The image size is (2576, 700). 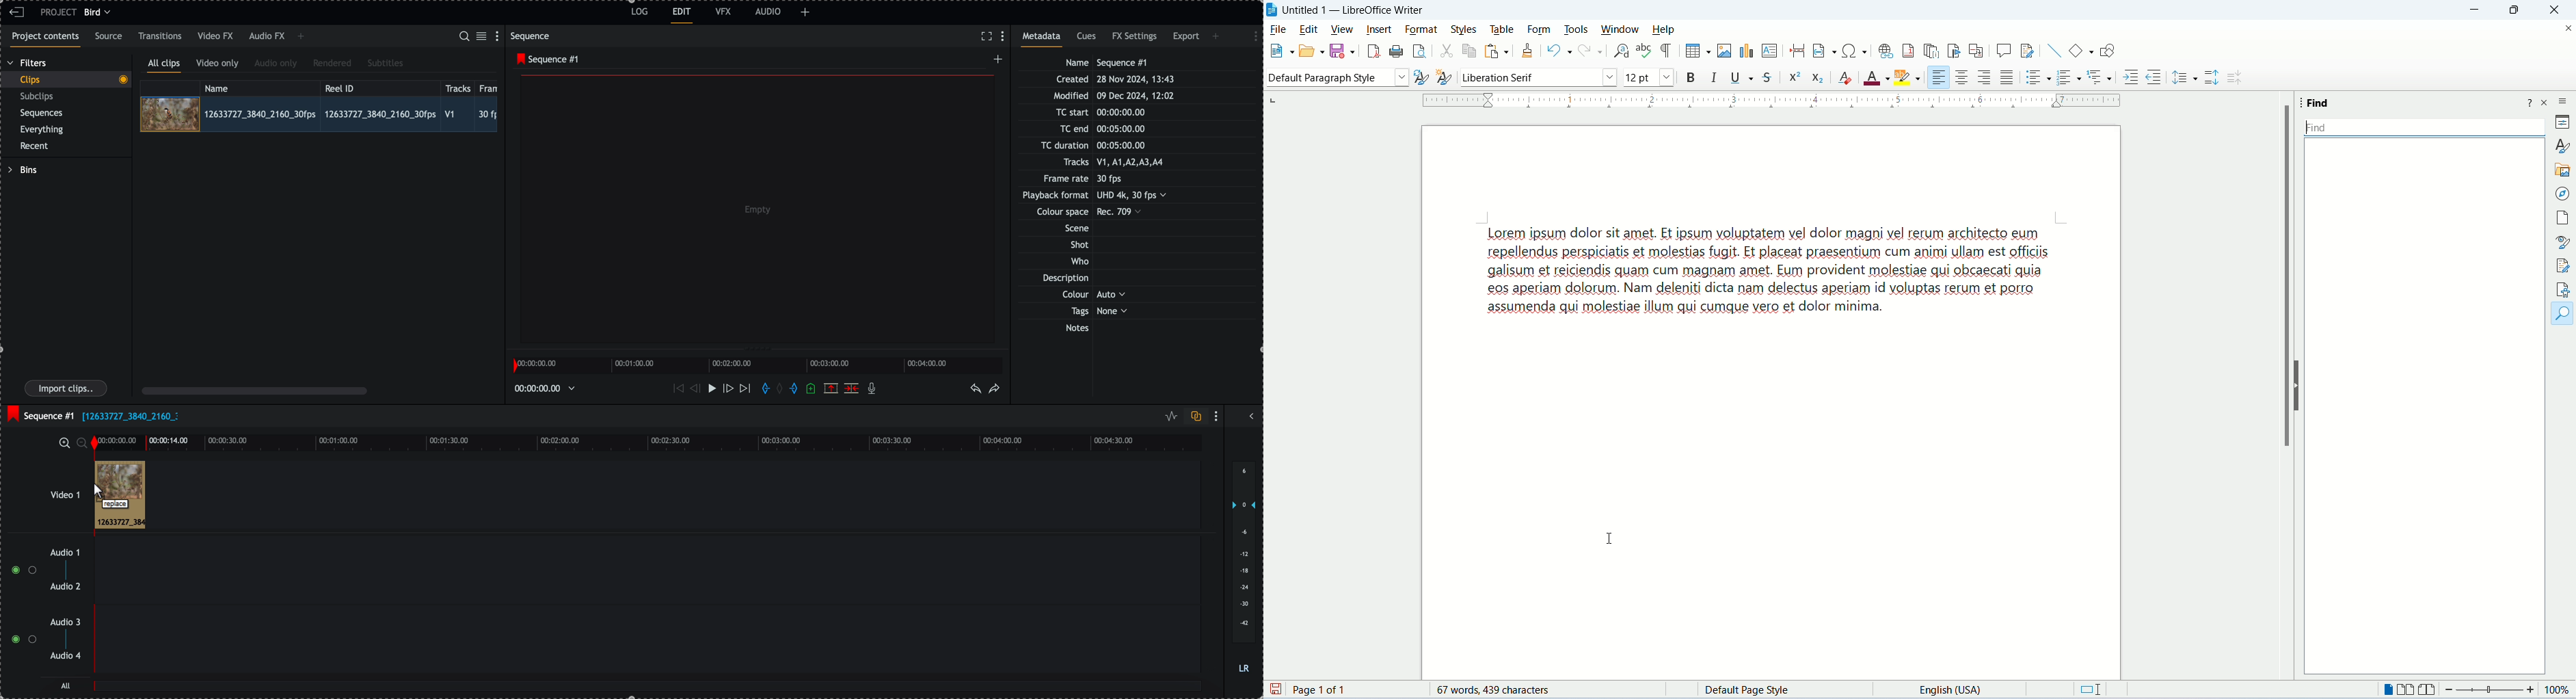 I want to click on insert page break, so click(x=1795, y=52).